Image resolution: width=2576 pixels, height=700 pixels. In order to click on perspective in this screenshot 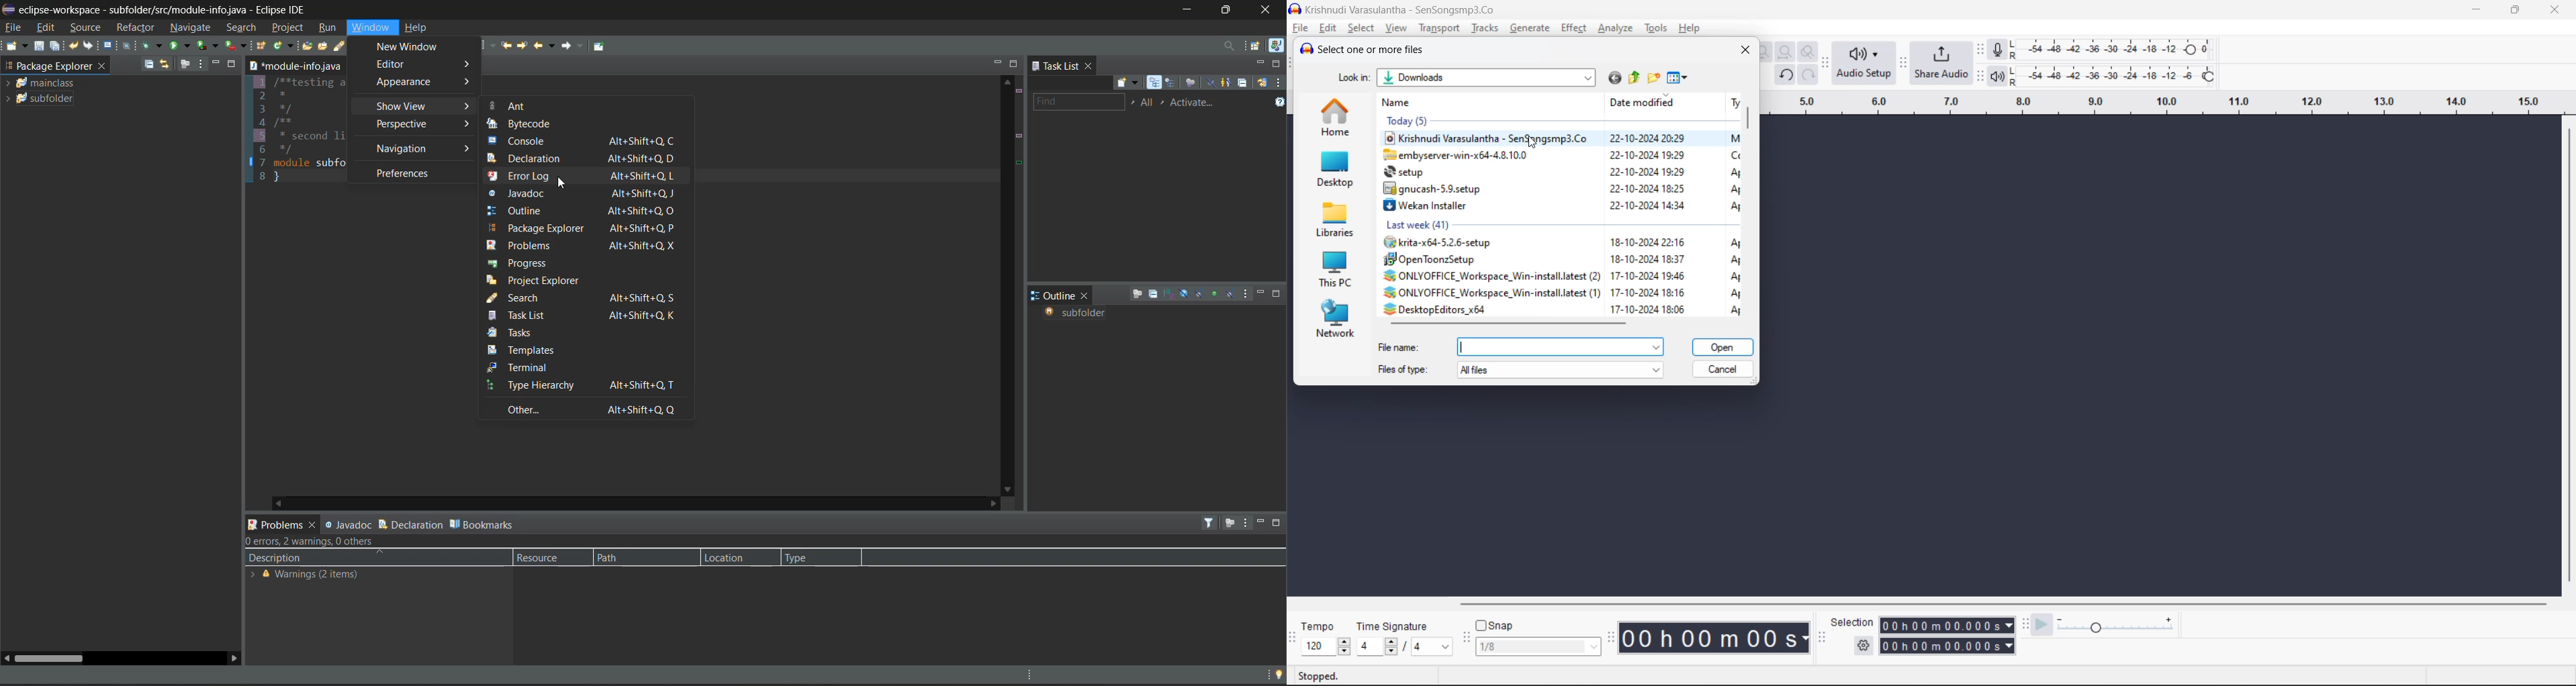, I will do `click(421, 124)`.